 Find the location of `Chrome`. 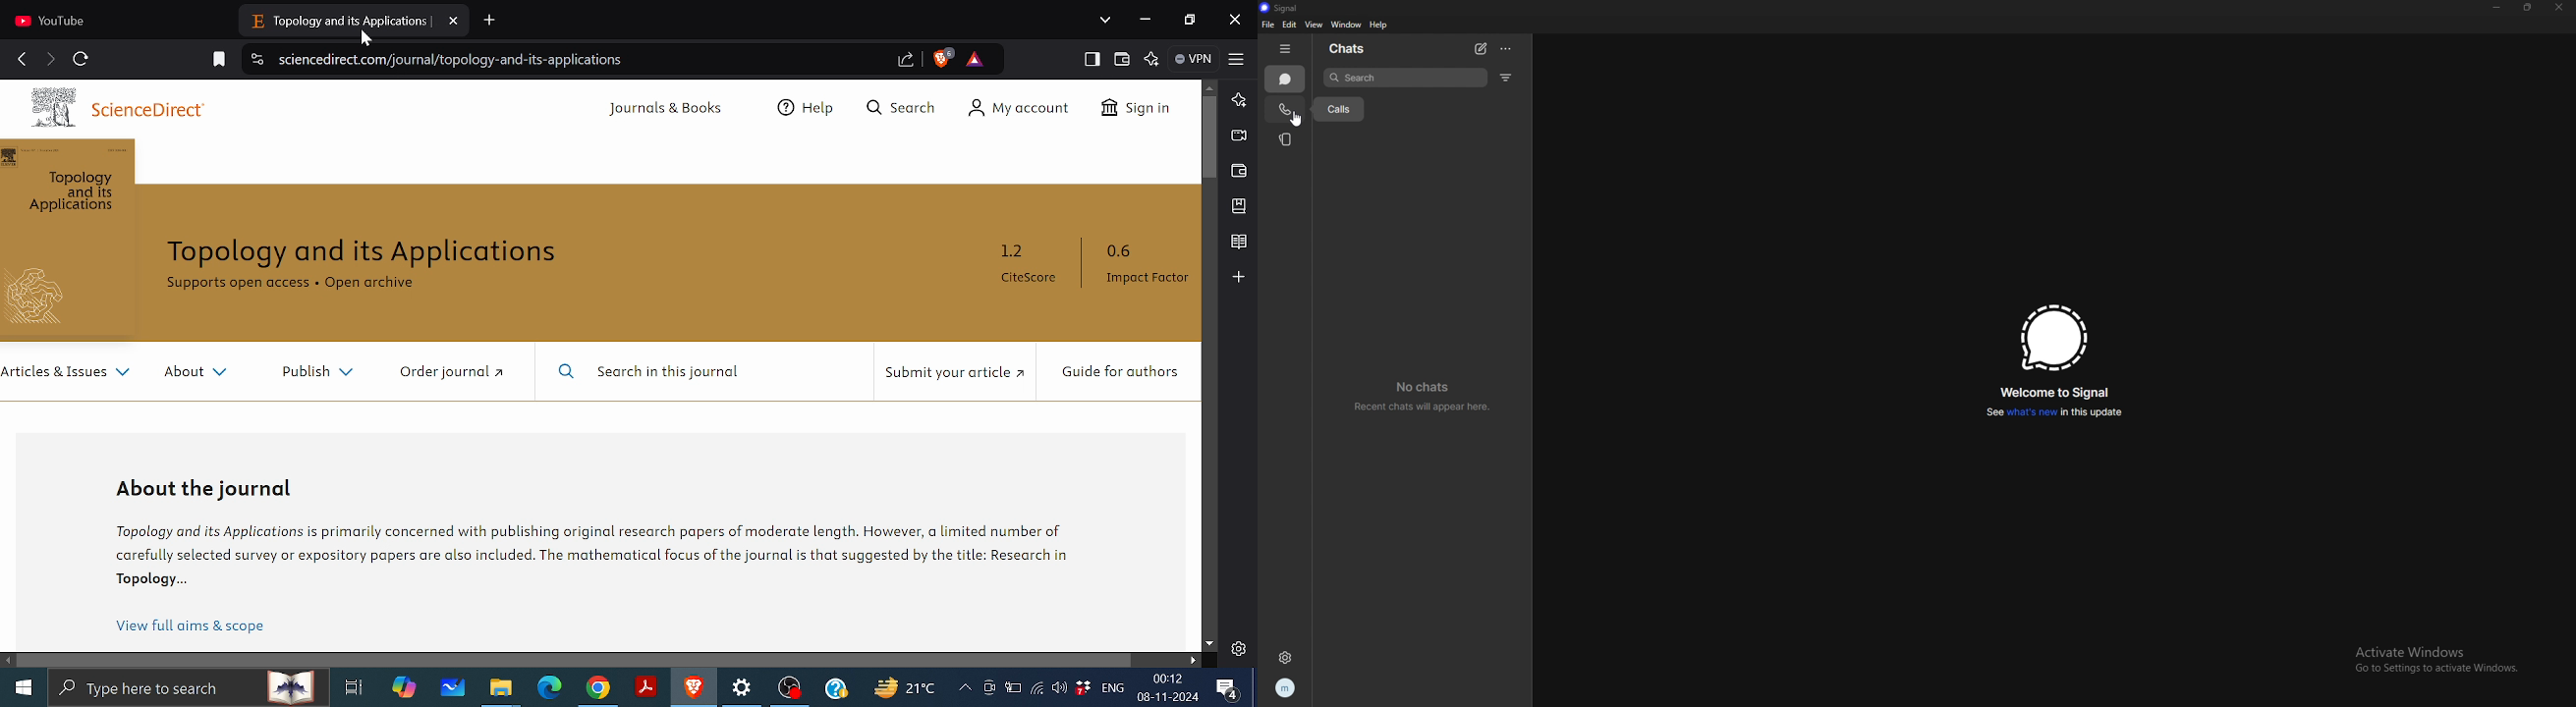

Chrome is located at coordinates (598, 688).